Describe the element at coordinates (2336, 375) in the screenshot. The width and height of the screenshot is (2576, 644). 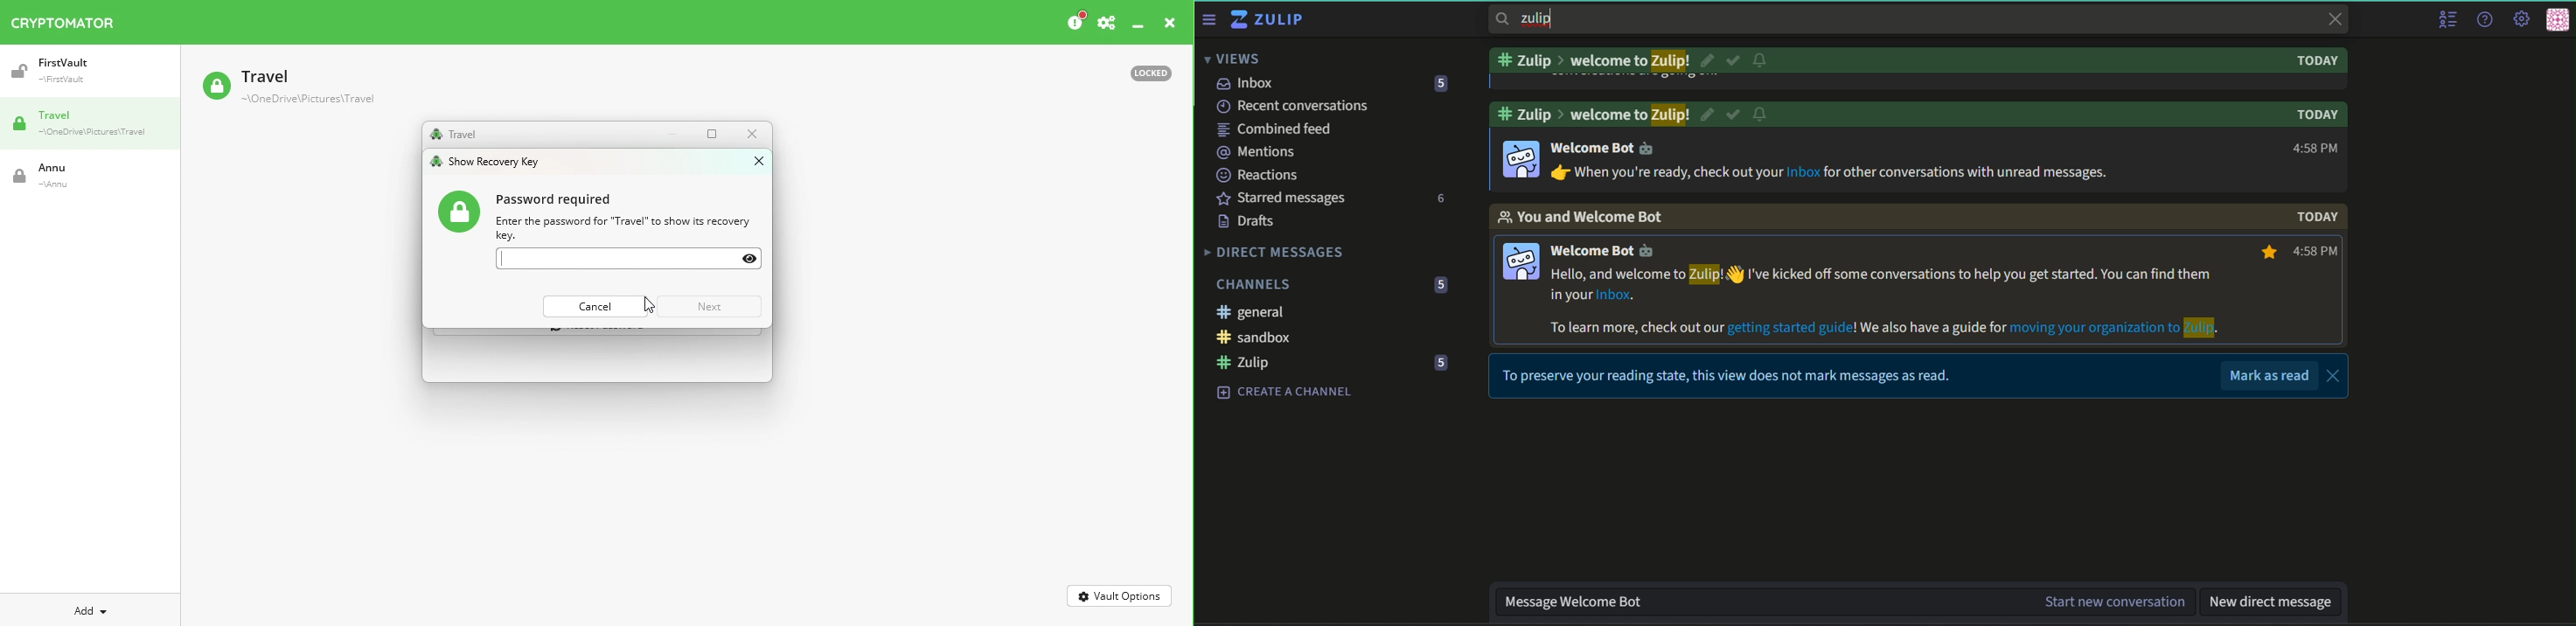
I see `close` at that location.